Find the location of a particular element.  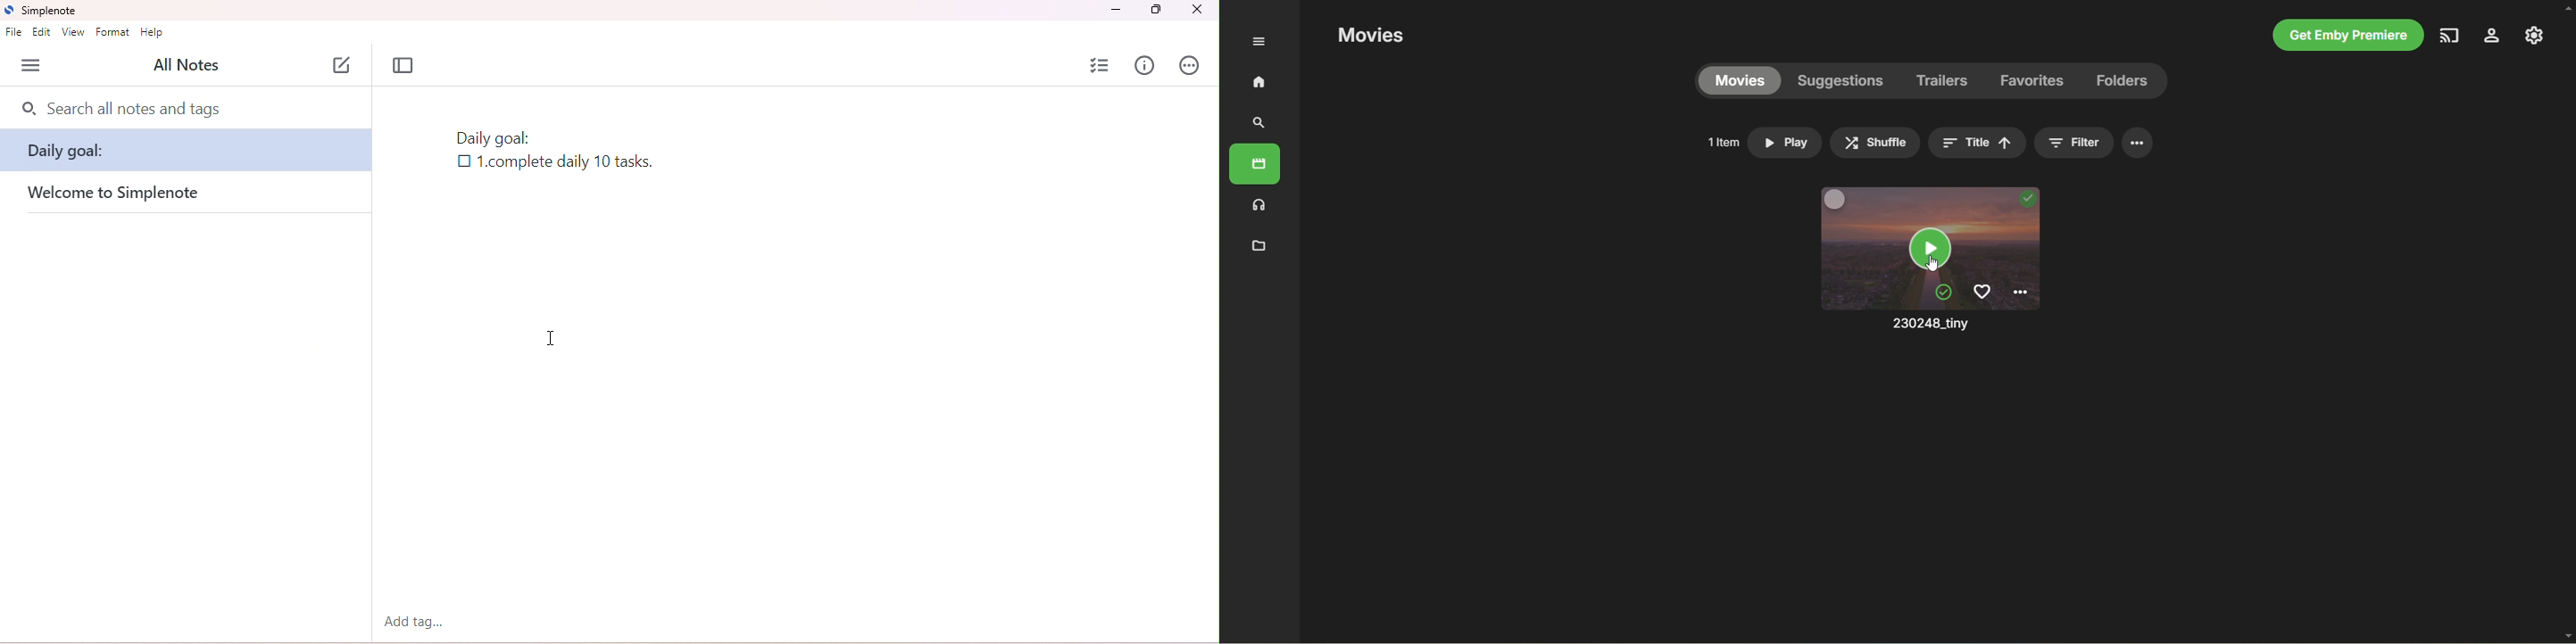

all notes is located at coordinates (187, 63).